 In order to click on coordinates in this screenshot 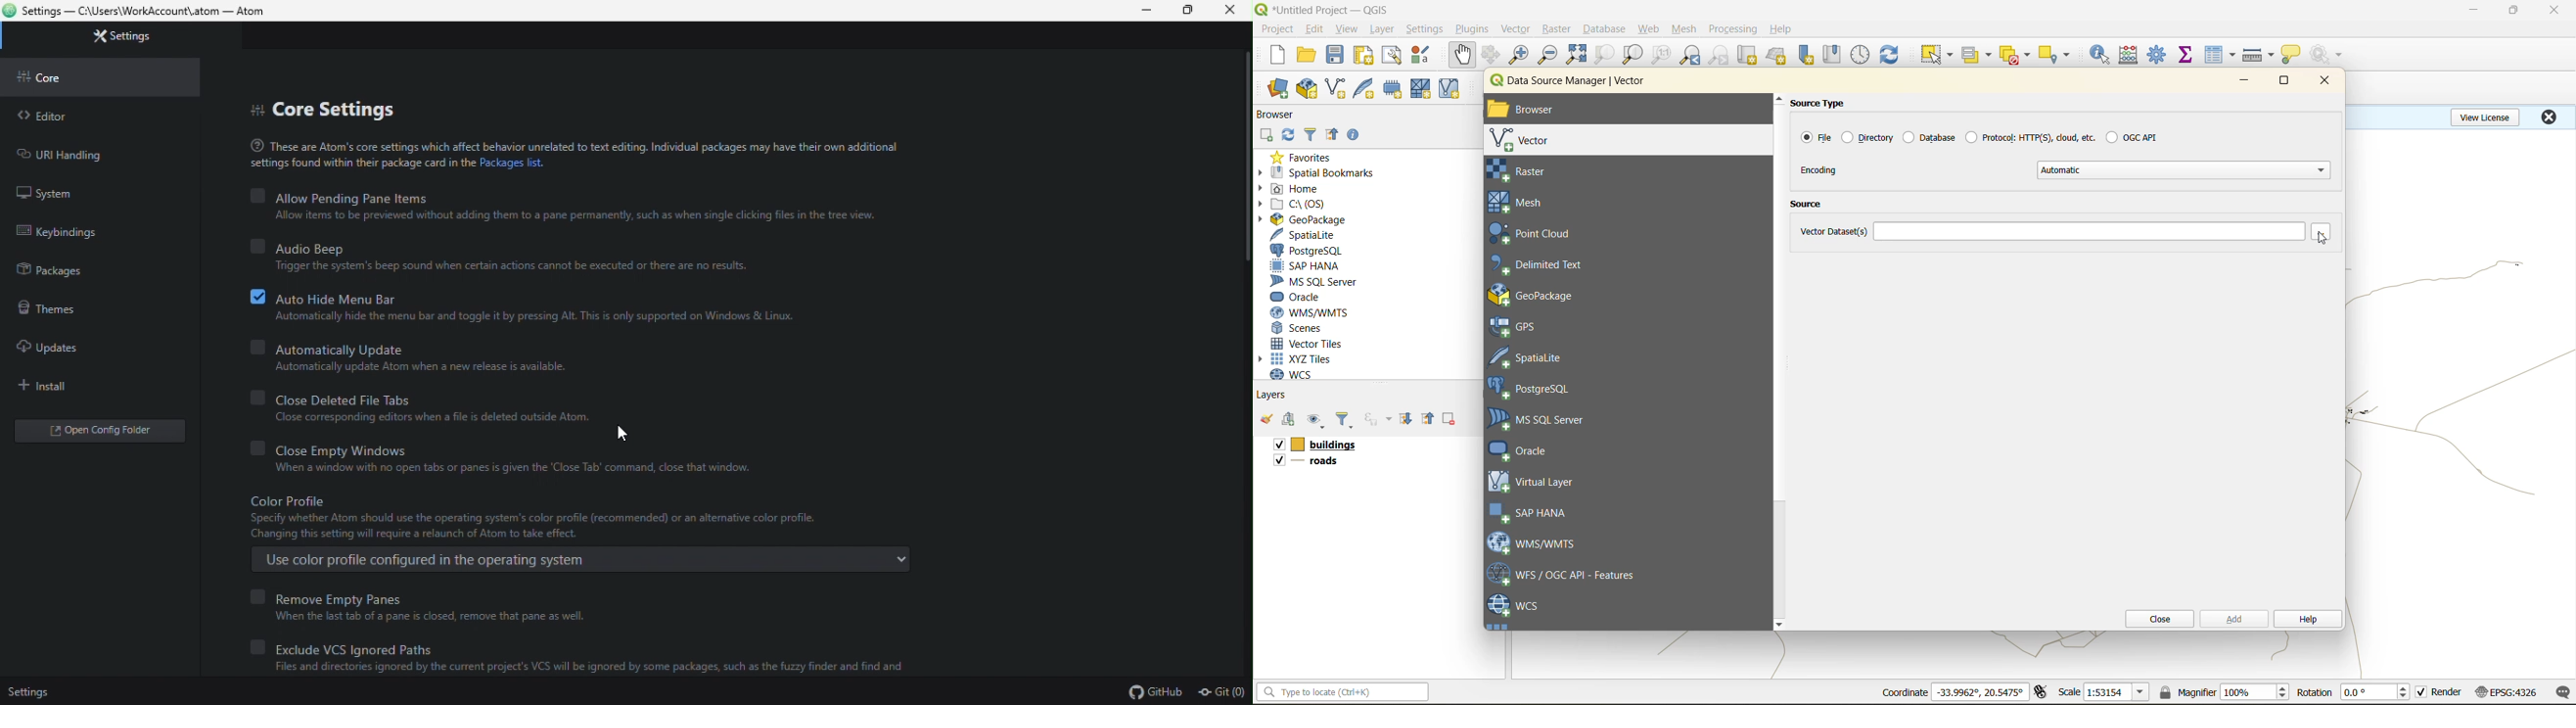, I will do `click(1904, 693)`.